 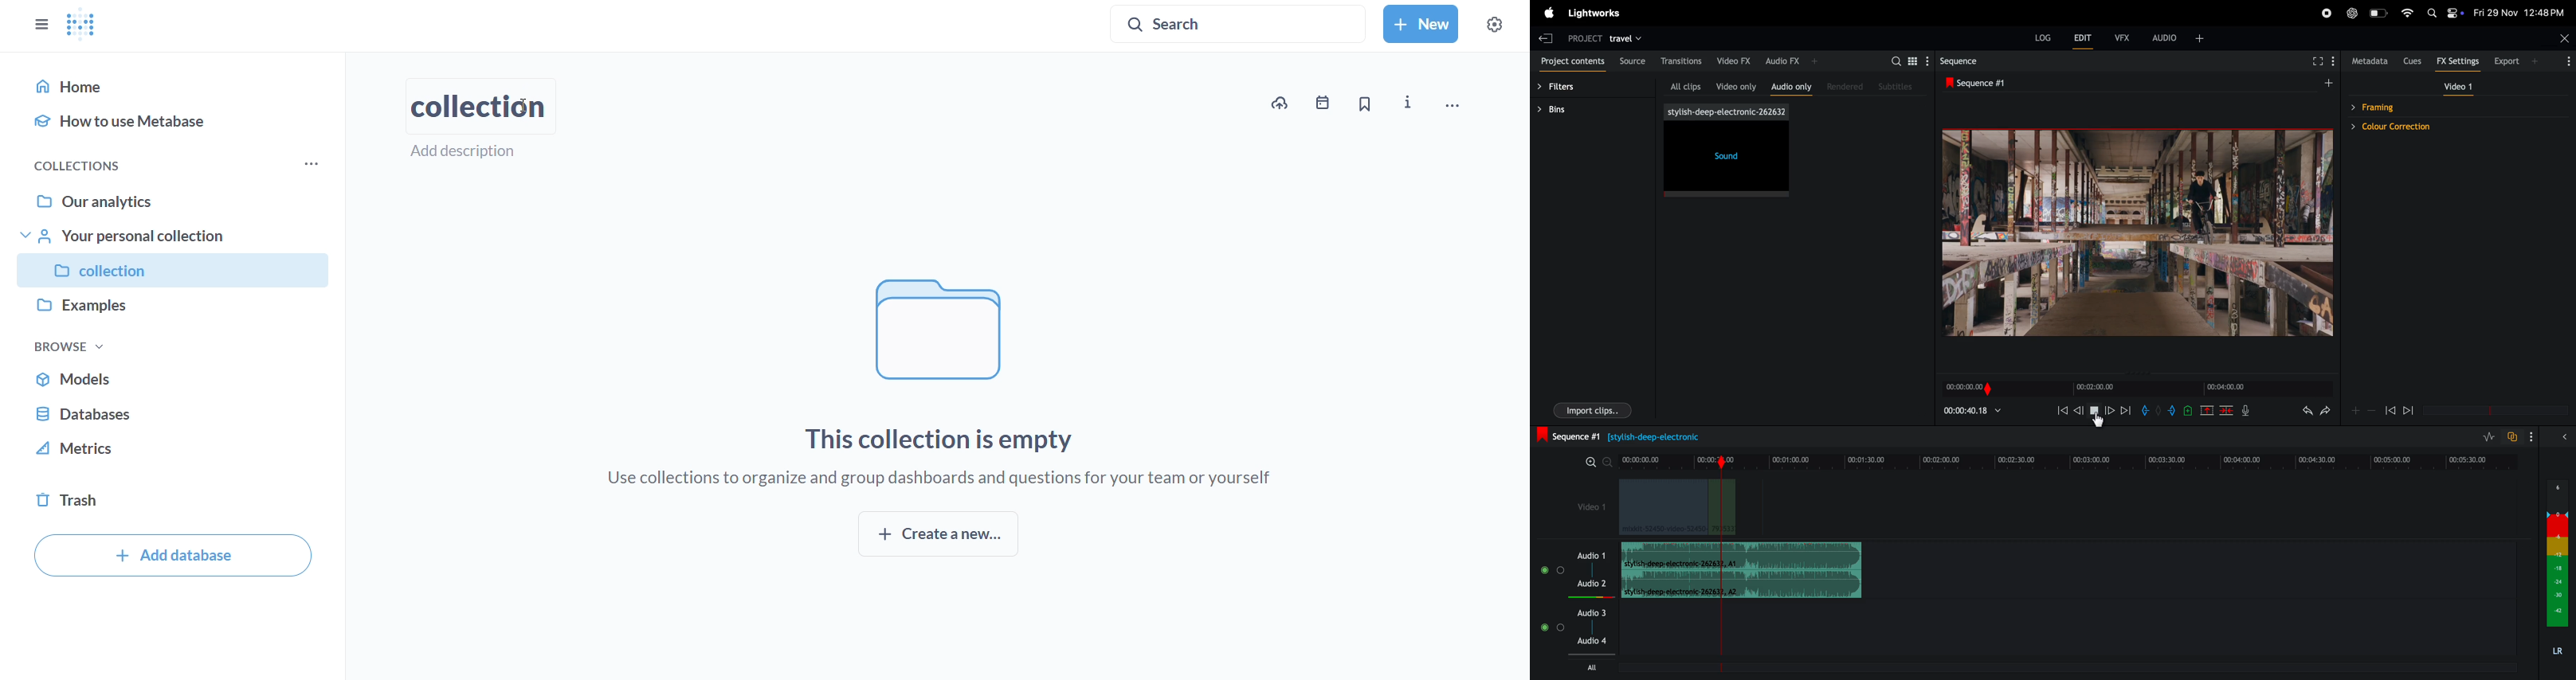 What do you see at coordinates (2557, 571) in the screenshot?
I see `audio pitch` at bounding box center [2557, 571].